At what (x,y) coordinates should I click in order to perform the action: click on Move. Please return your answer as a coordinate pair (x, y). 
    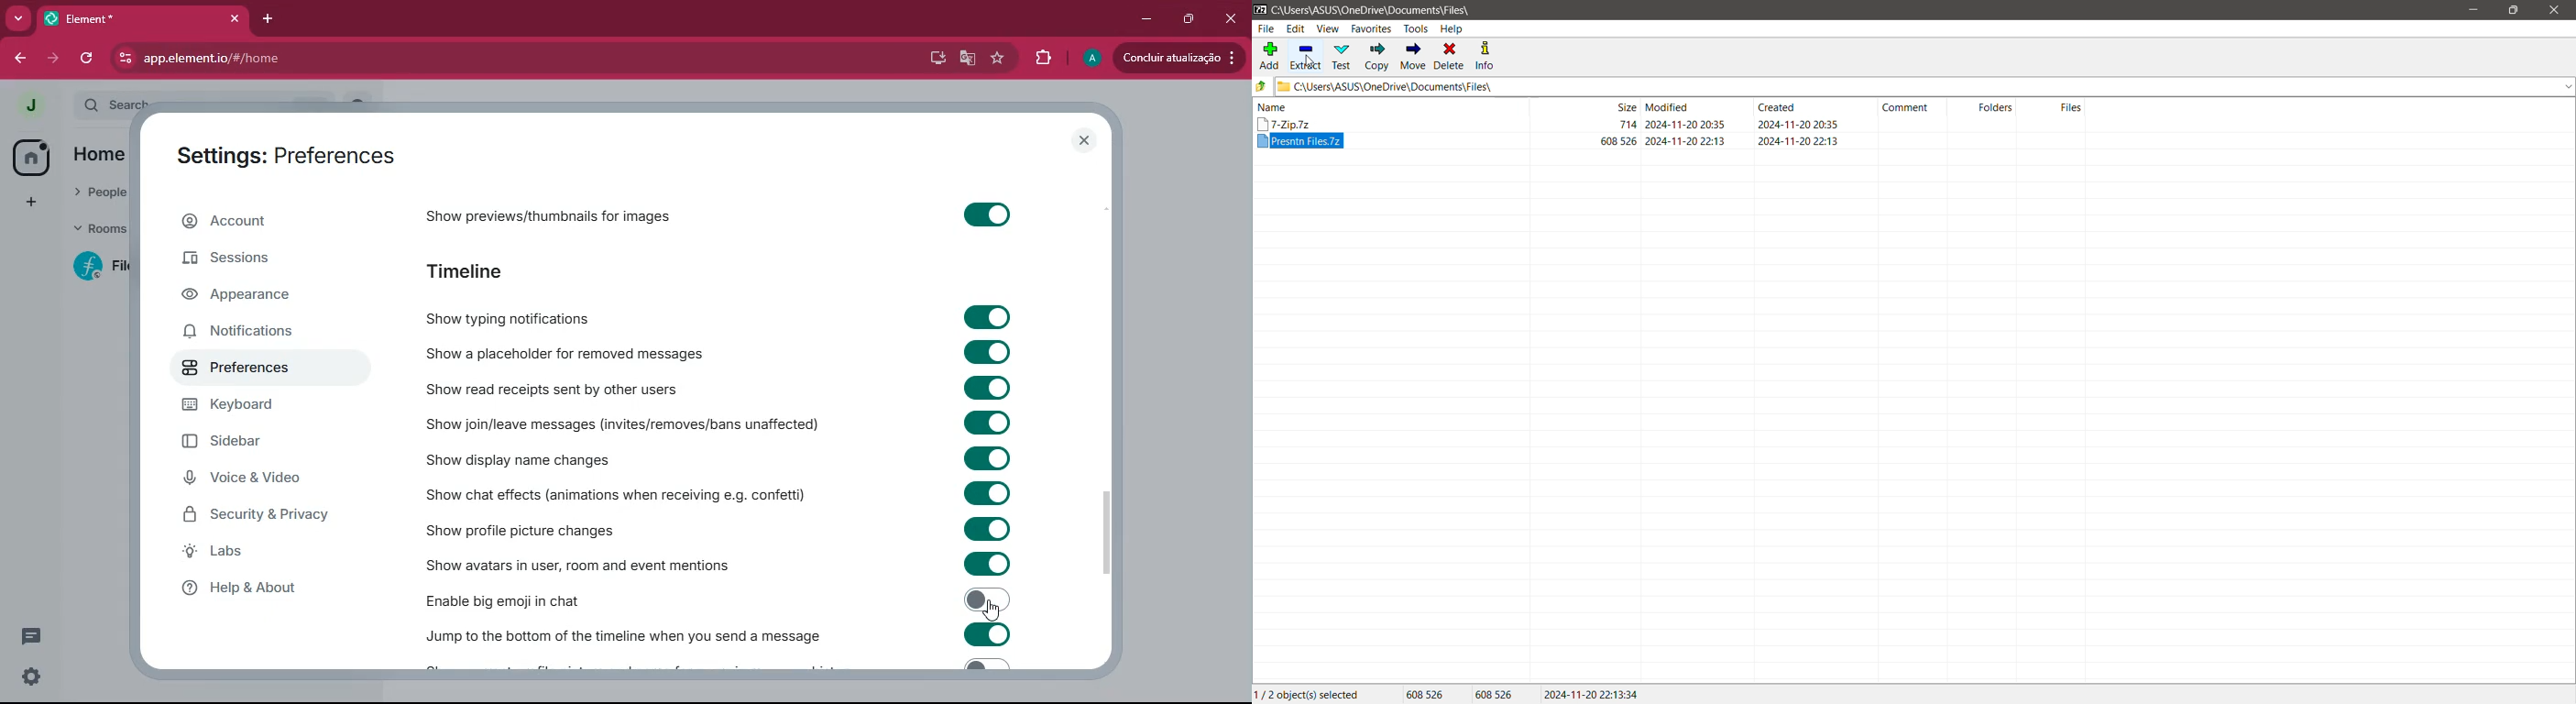
    Looking at the image, I should click on (1414, 57).